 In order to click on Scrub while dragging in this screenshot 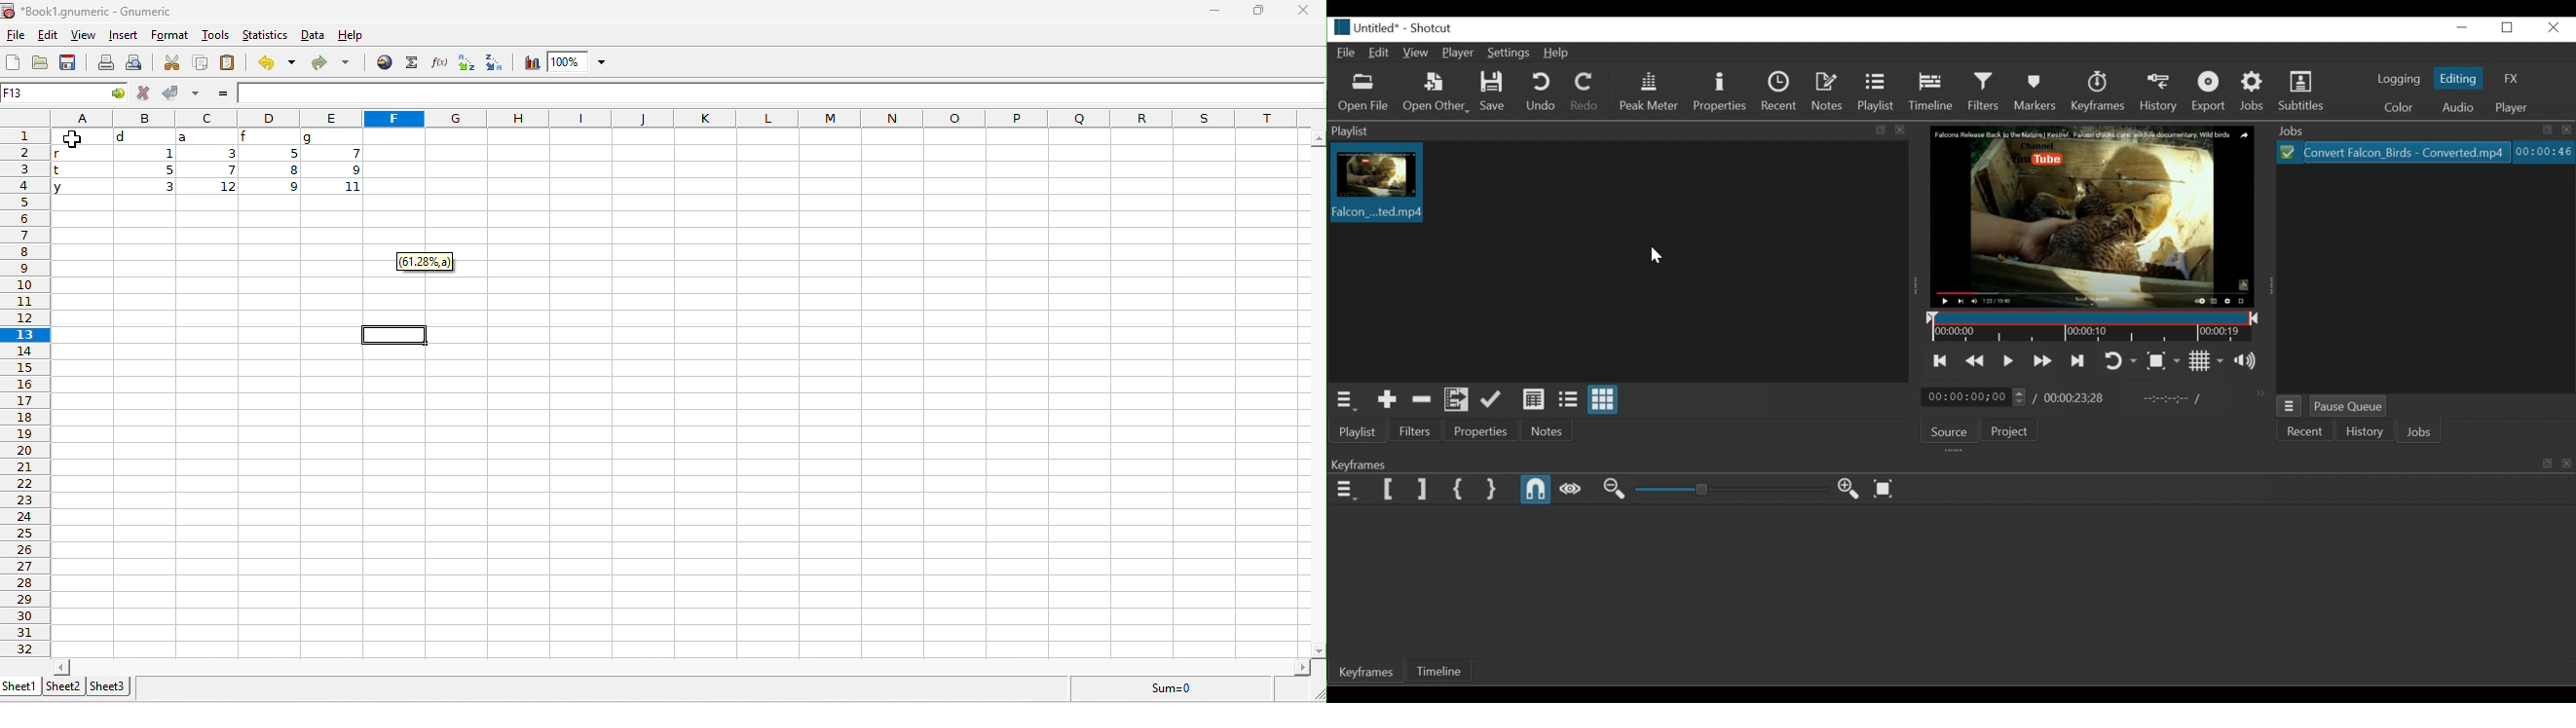, I will do `click(1571, 489)`.